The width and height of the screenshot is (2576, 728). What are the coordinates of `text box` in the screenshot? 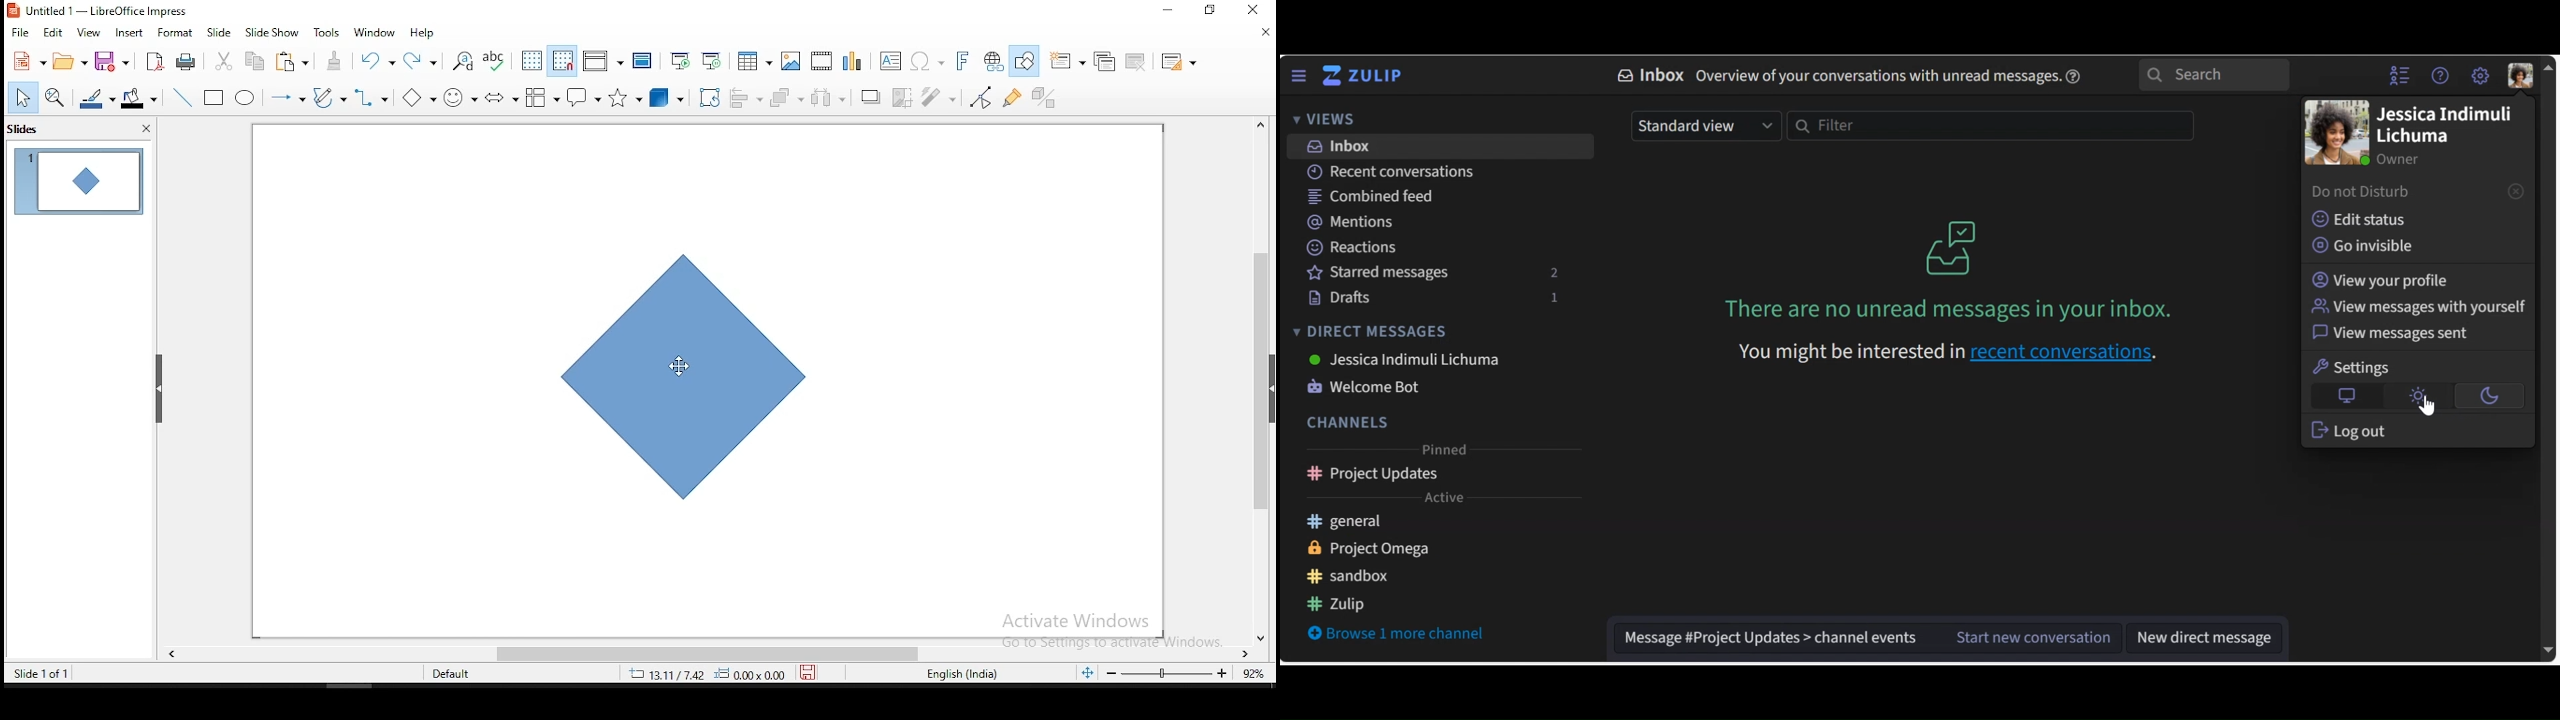 It's located at (893, 60).